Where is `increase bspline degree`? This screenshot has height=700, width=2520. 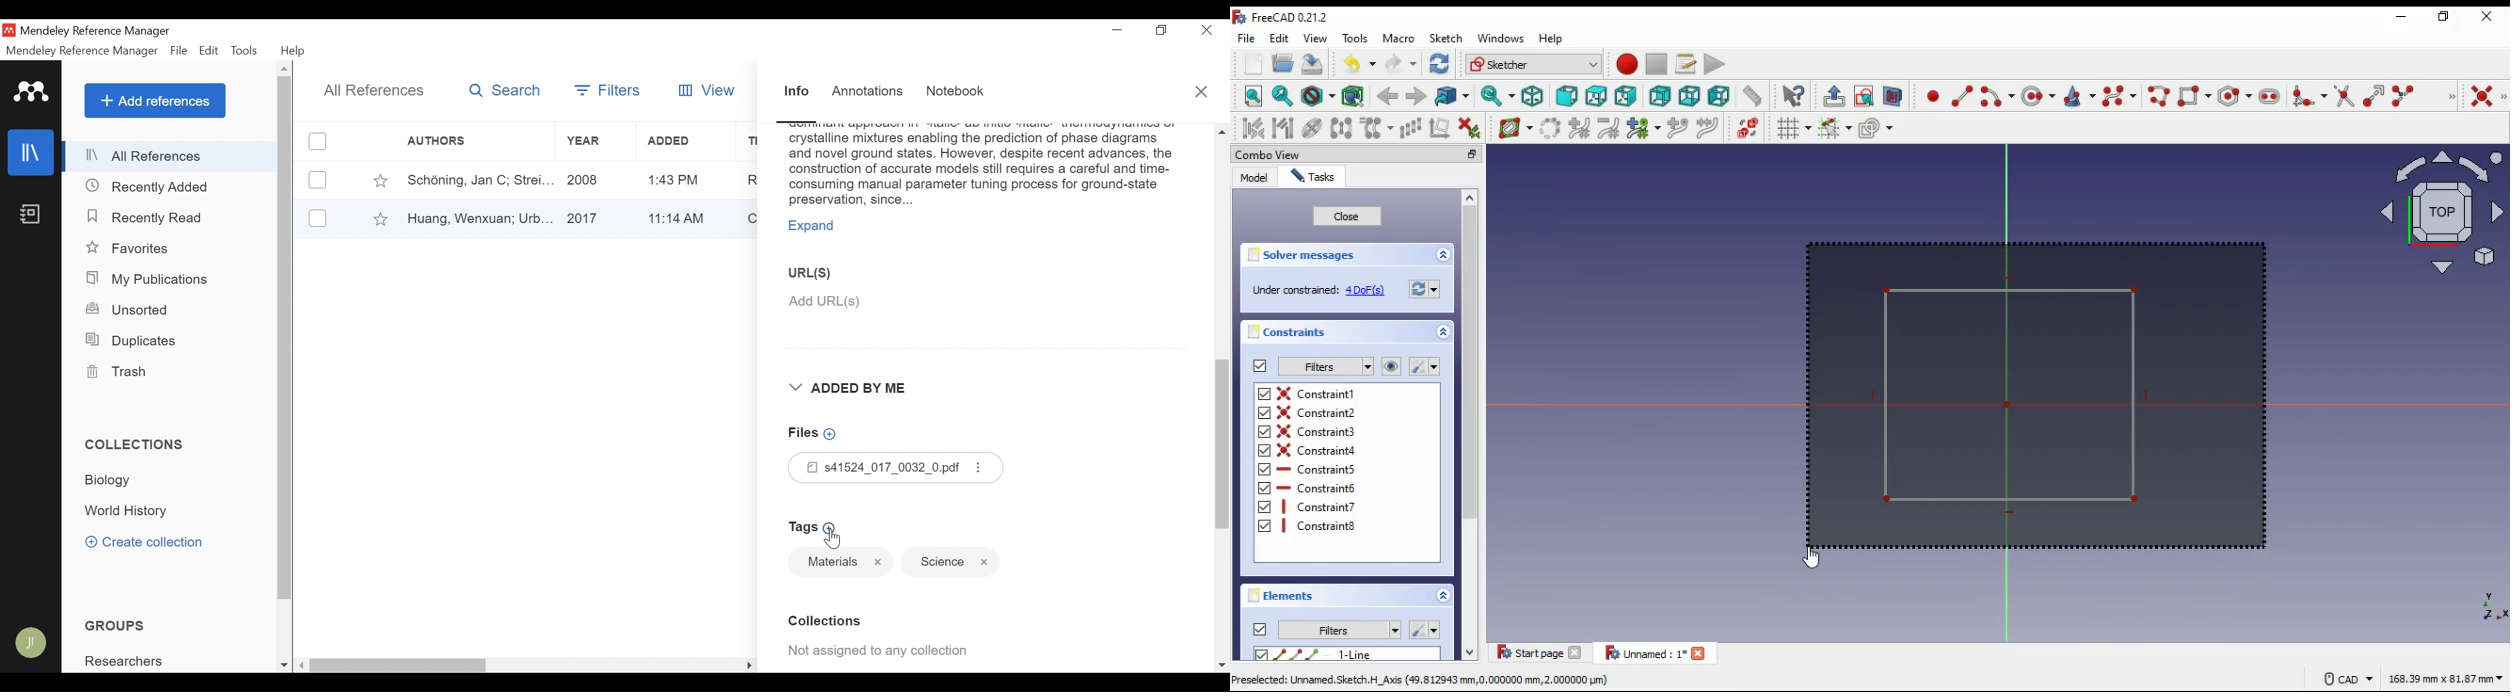 increase bspline degree is located at coordinates (1580, 129).